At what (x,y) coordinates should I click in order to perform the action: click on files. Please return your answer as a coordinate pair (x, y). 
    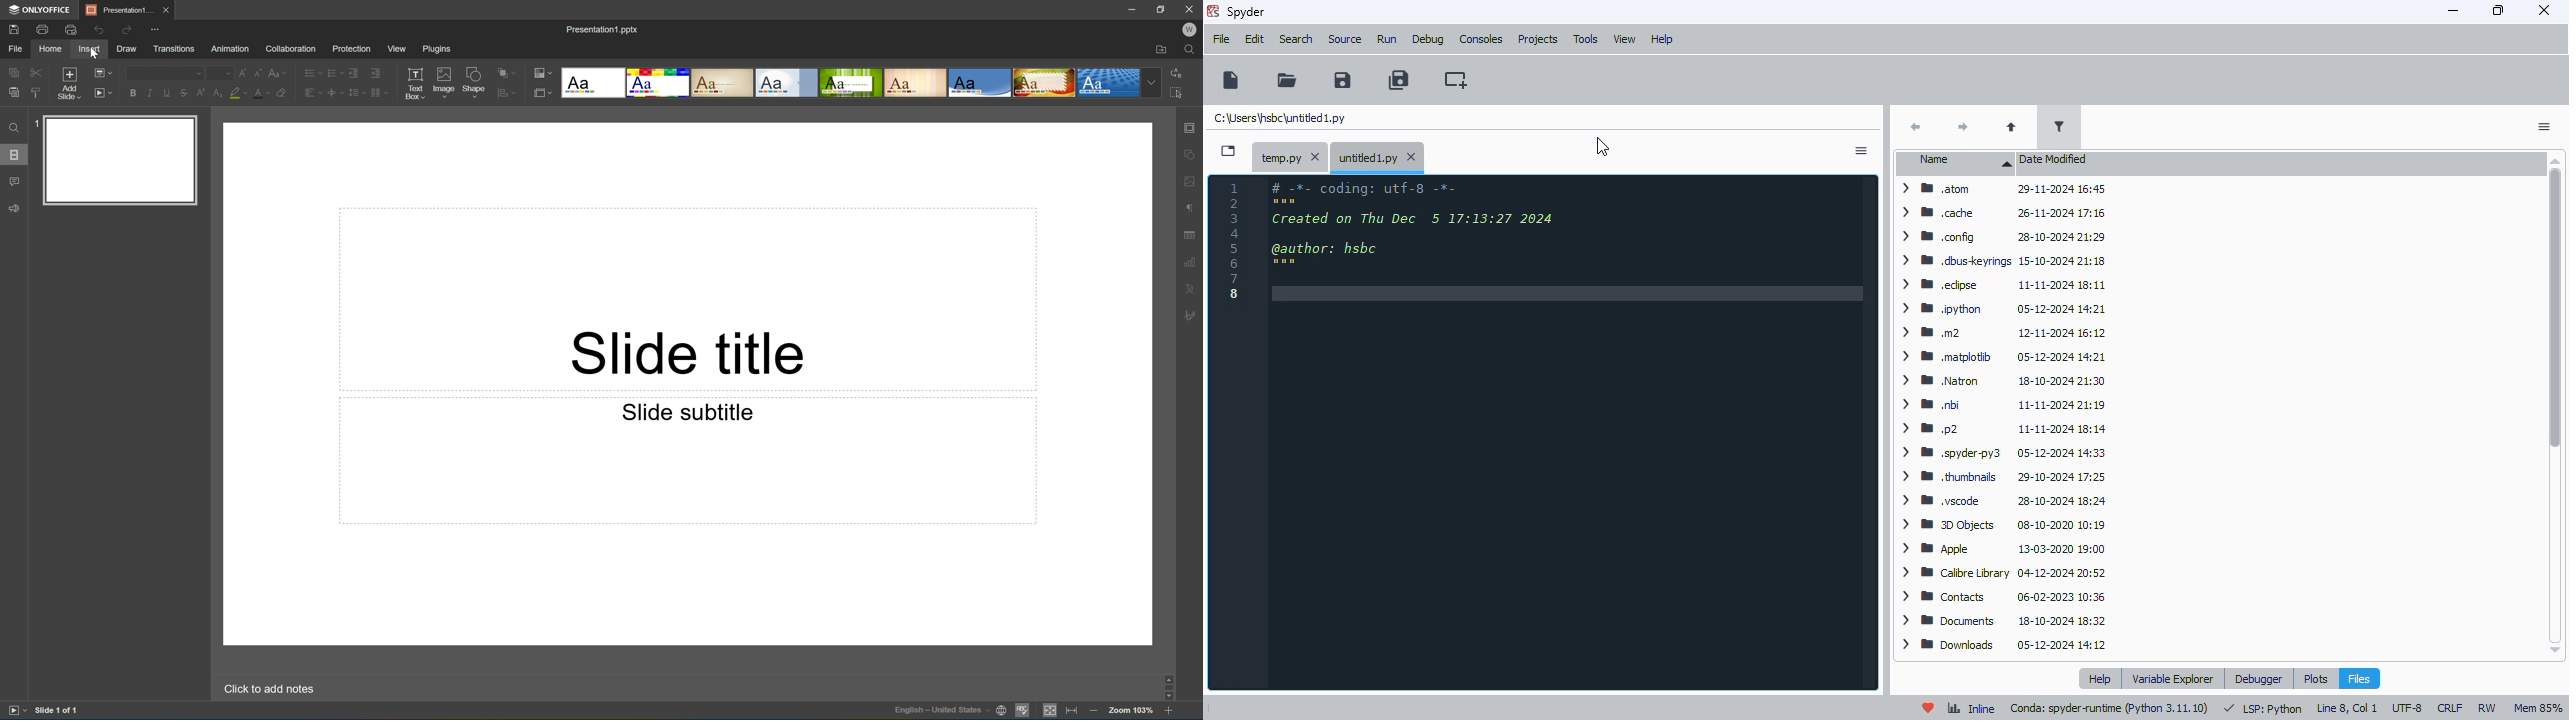
    Looking at the image, I should click on (2359, 678).